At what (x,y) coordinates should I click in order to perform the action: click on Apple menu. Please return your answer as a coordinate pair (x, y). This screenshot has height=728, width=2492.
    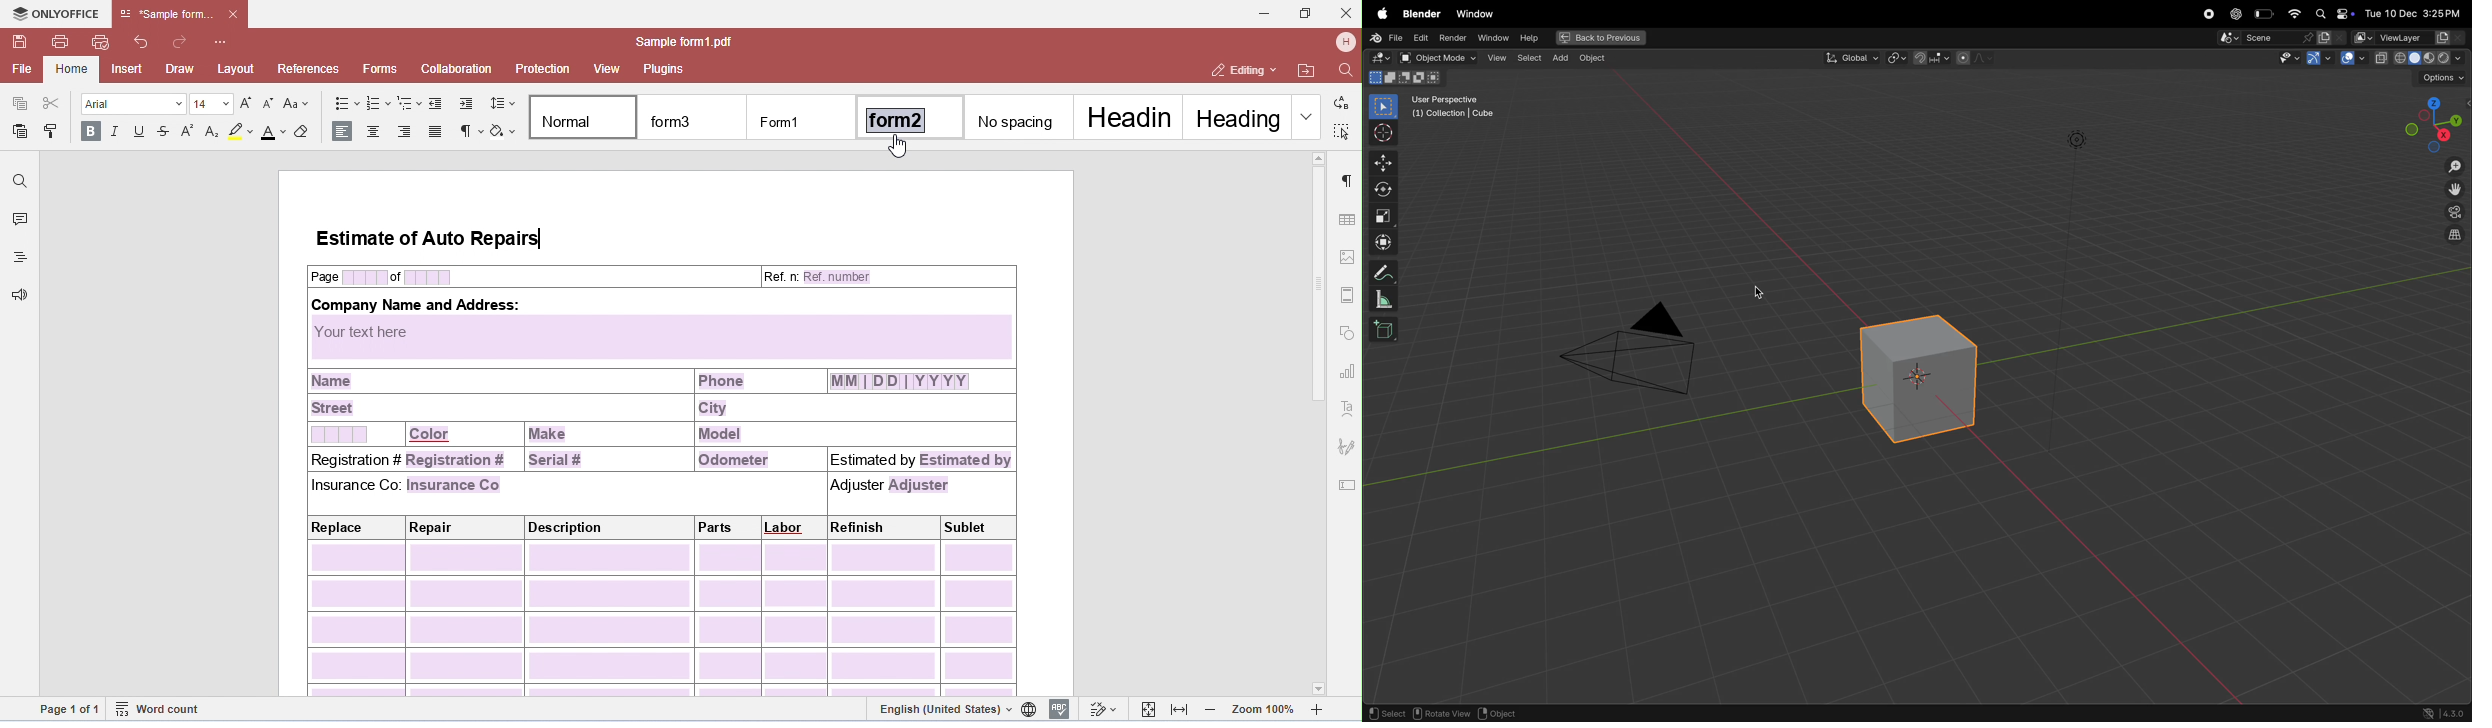
    Looking at the image, I should click on (1377, 14).